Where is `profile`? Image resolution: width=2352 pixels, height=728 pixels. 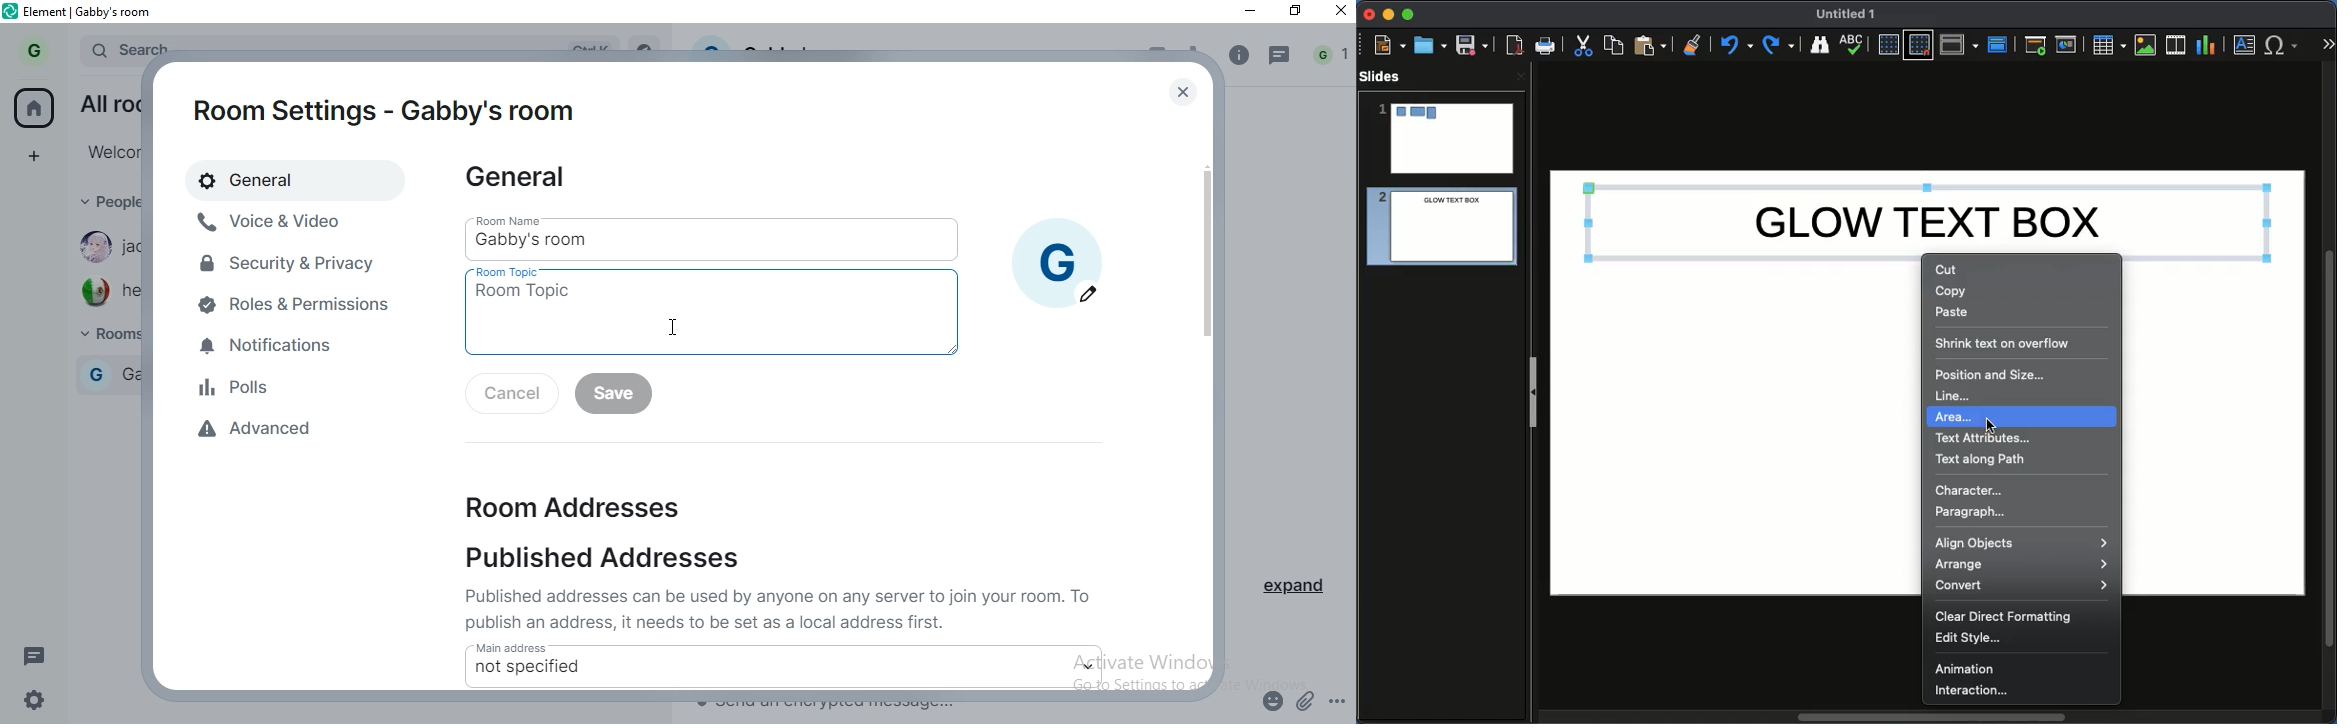 profile is located at coordinates (32, 50).